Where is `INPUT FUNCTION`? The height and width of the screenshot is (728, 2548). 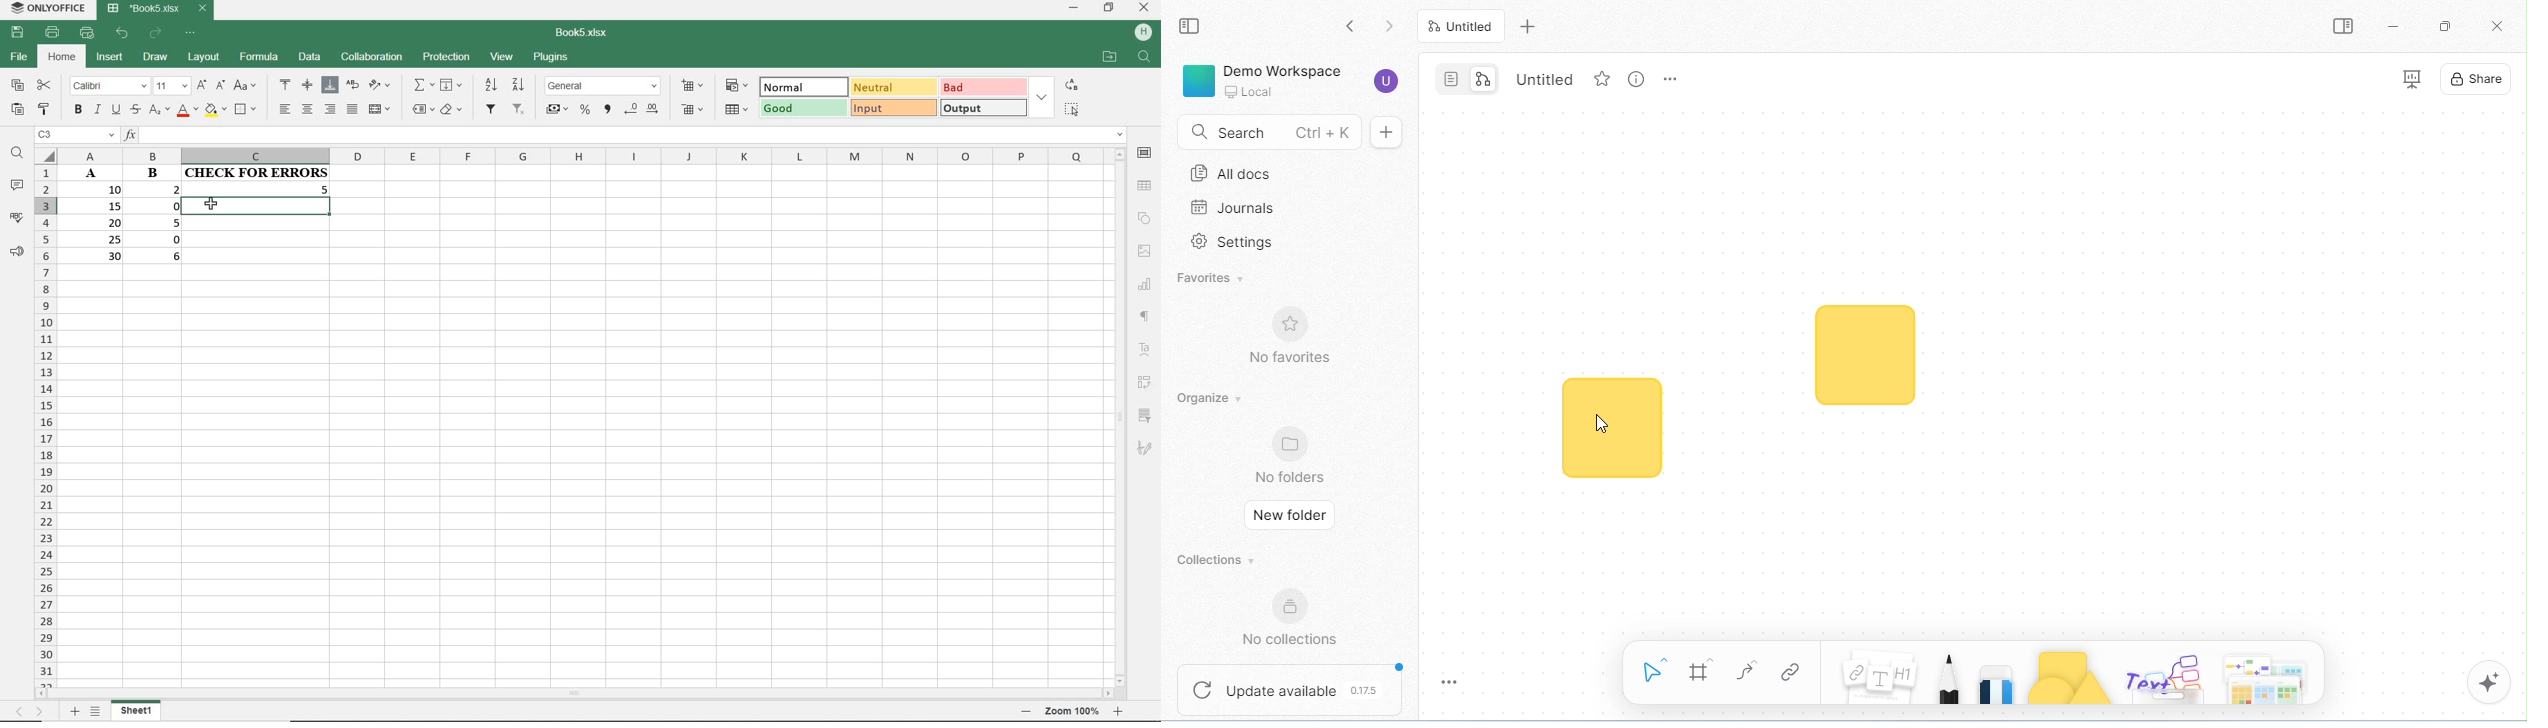 INPUT FUNCTION is located at coordinates (625, 136).